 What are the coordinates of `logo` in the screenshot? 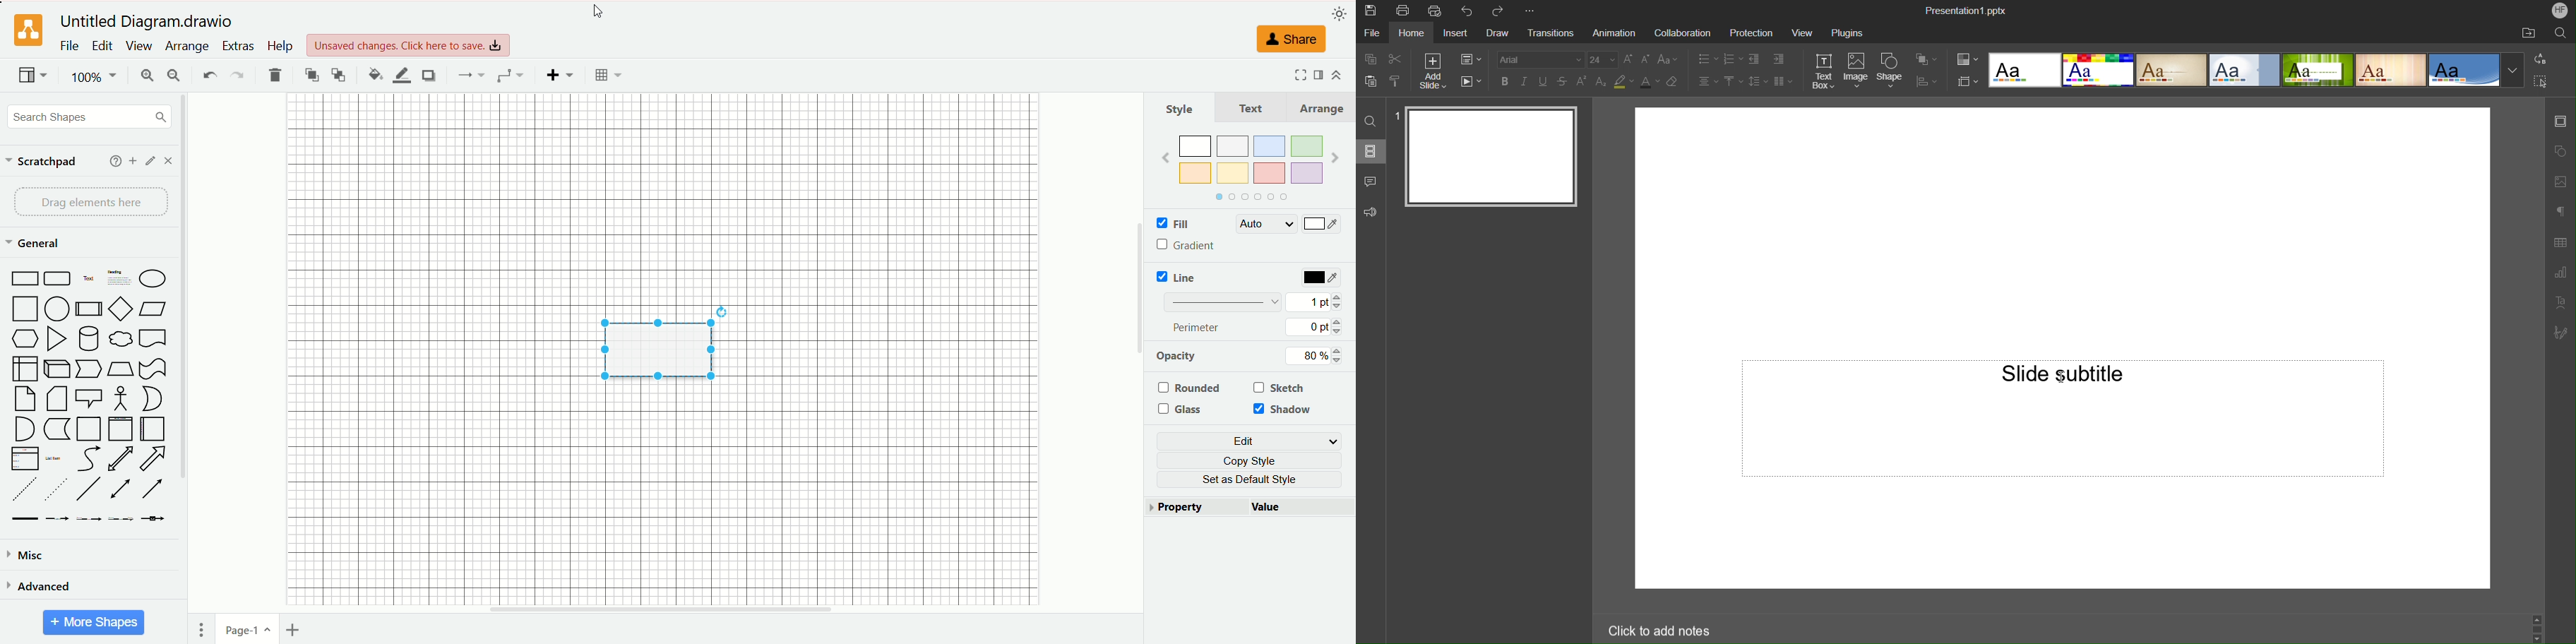 It's located at (26, 31).